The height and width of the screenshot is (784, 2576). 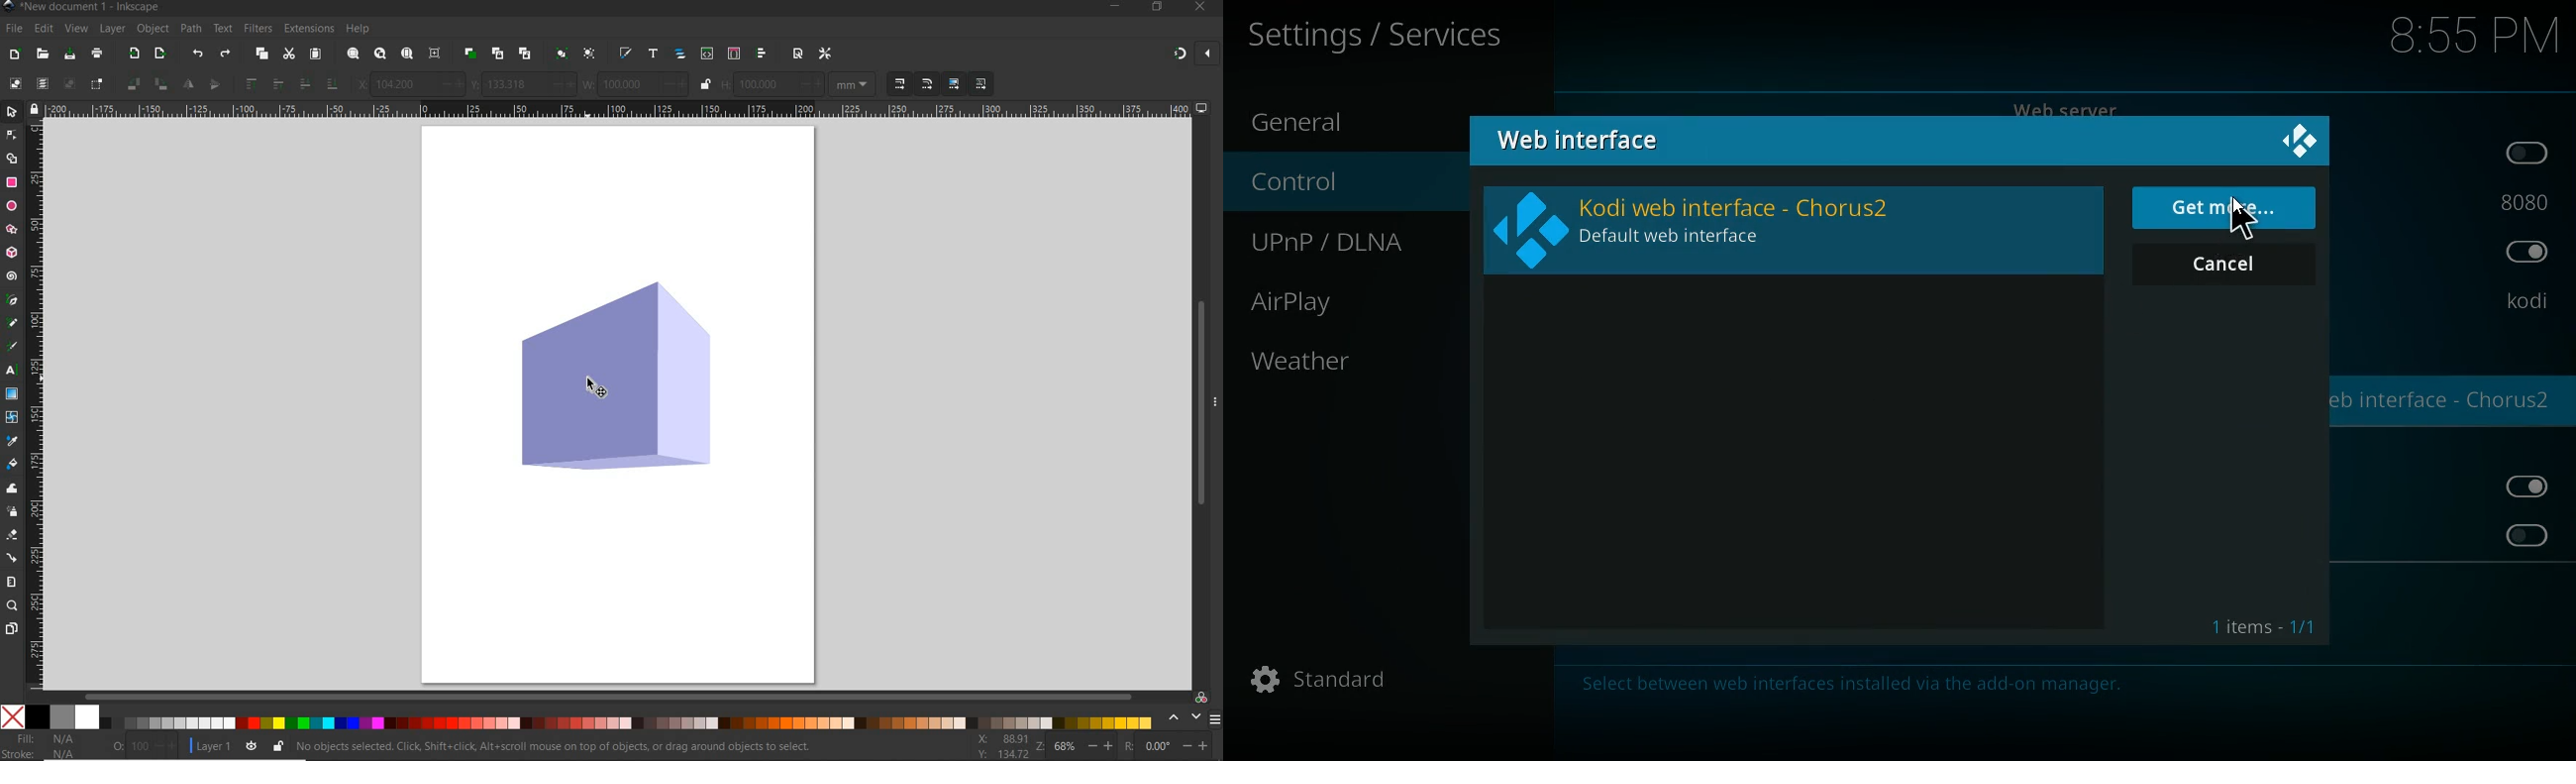 I want to click on menu, so click(x=1216, y=719).